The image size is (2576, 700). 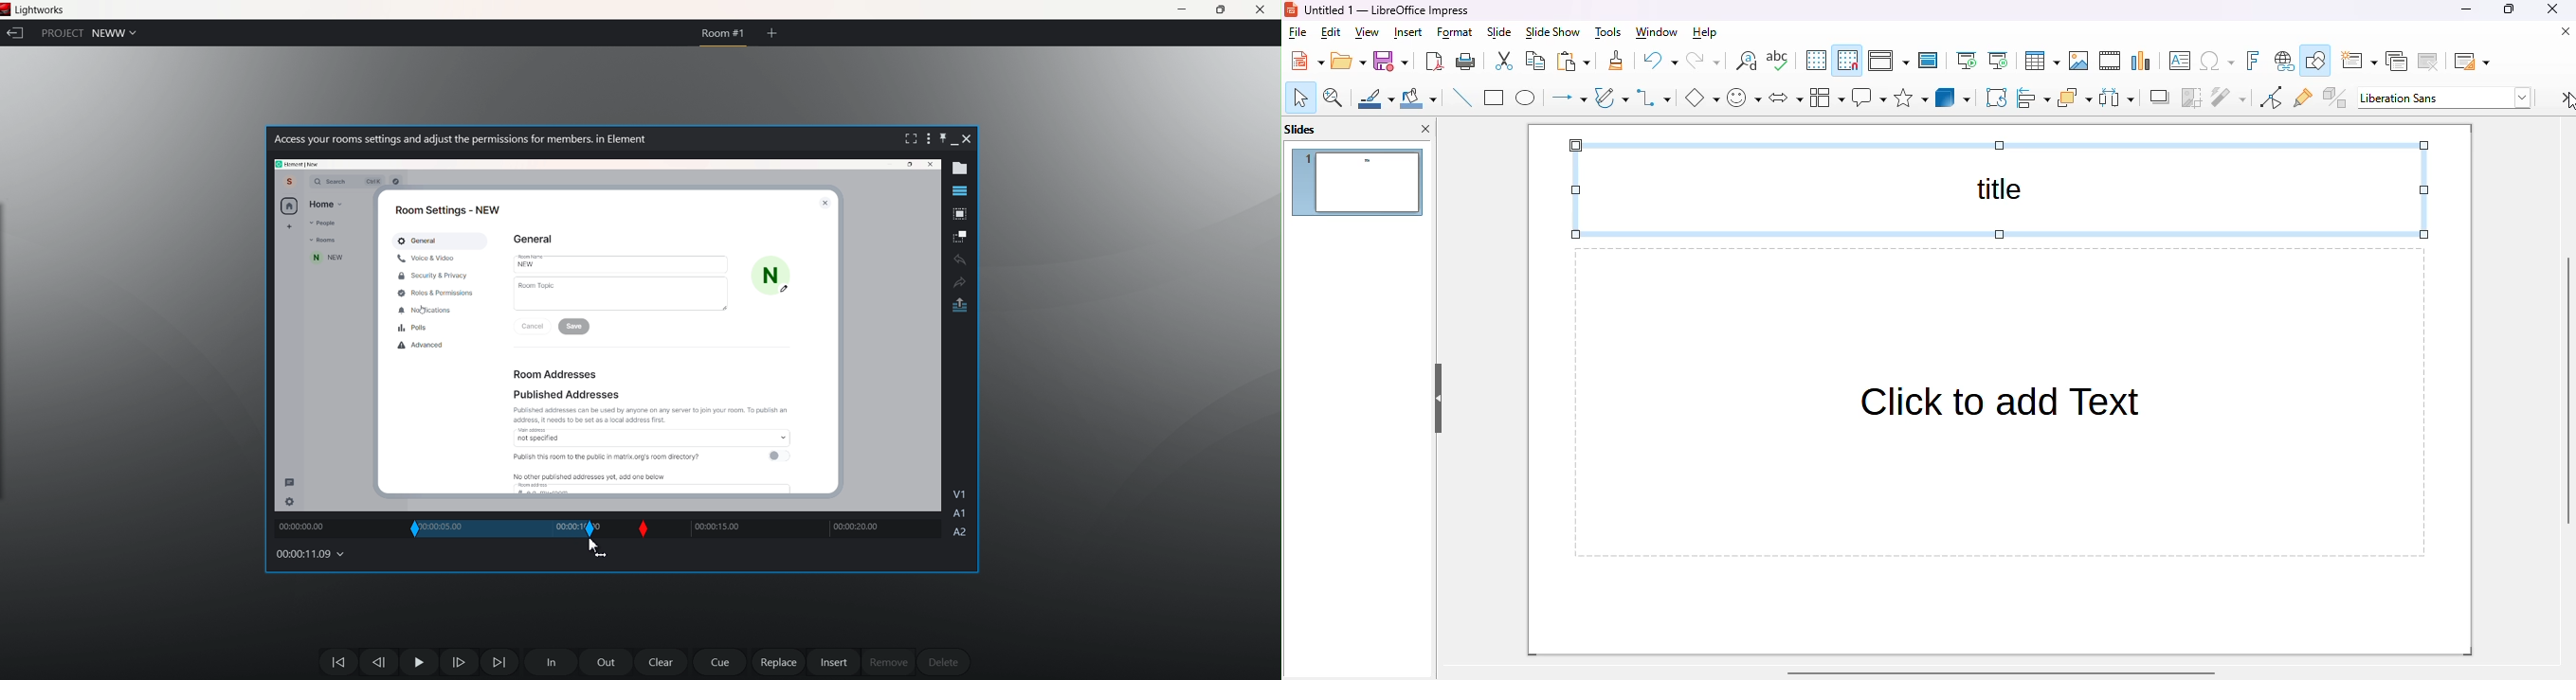 I want to click on maximize, so click(x=2509, y=9).